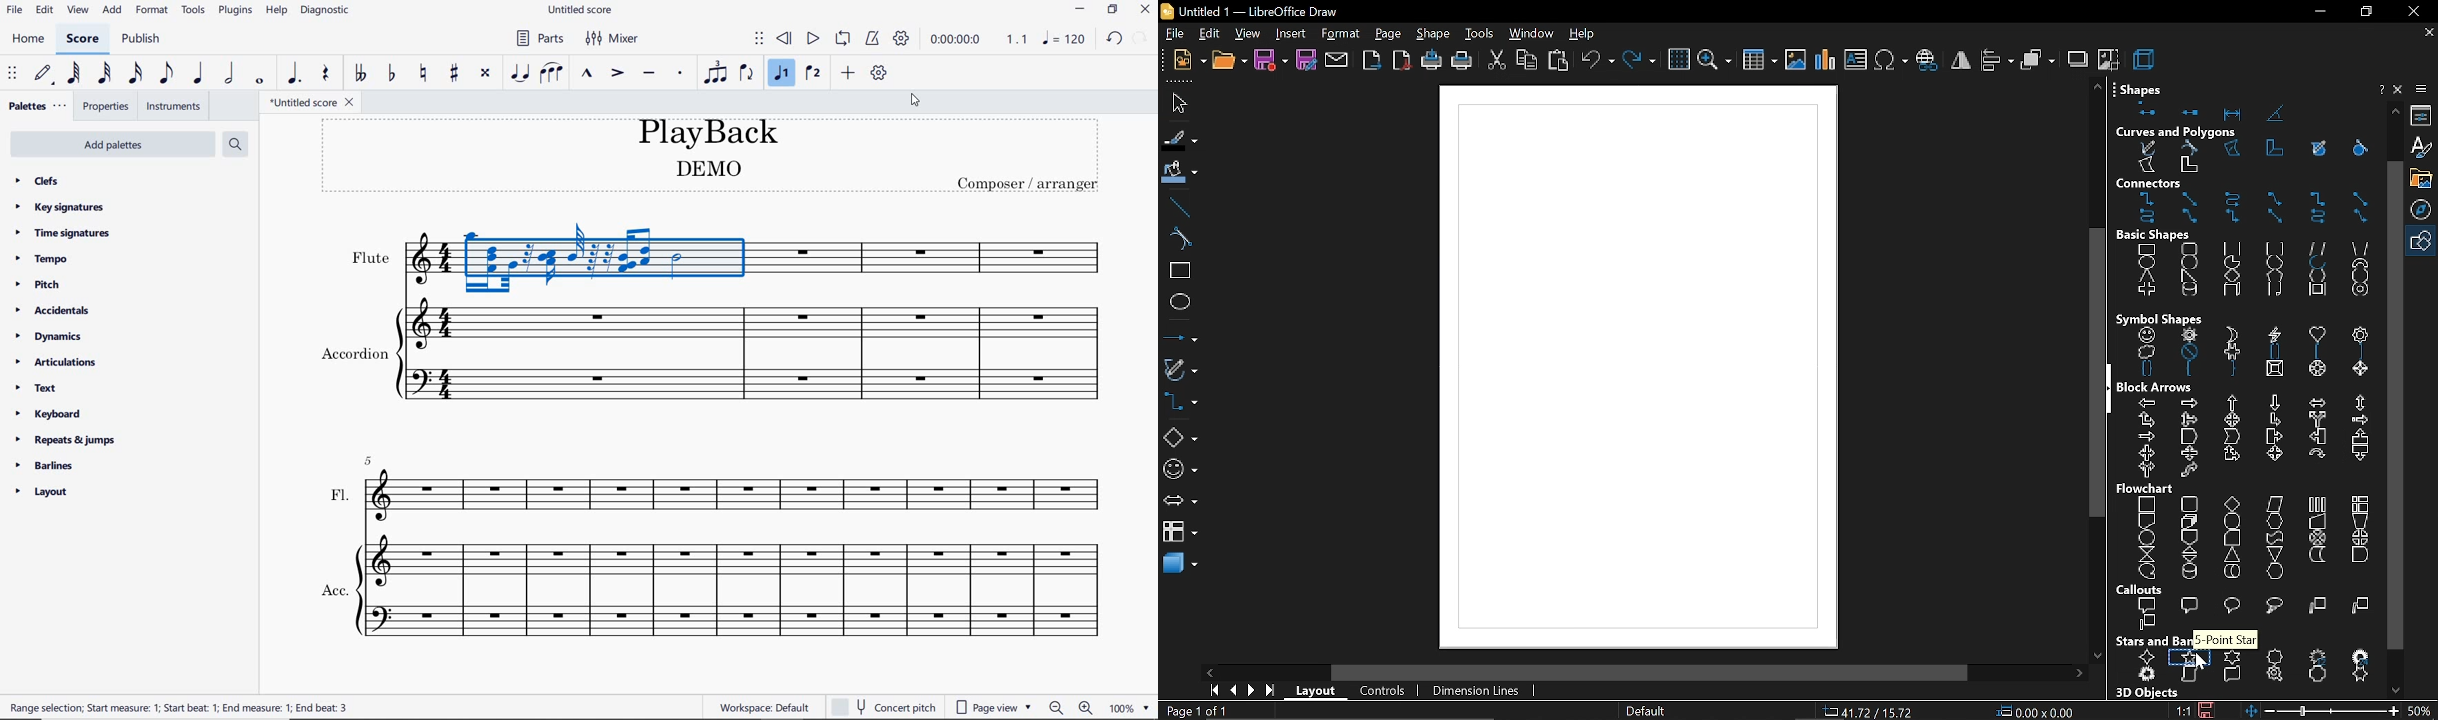  What do you see at coordinates (2368, 13) in the screenshot?
I see `restore down` at bounding box center [2368, 13].